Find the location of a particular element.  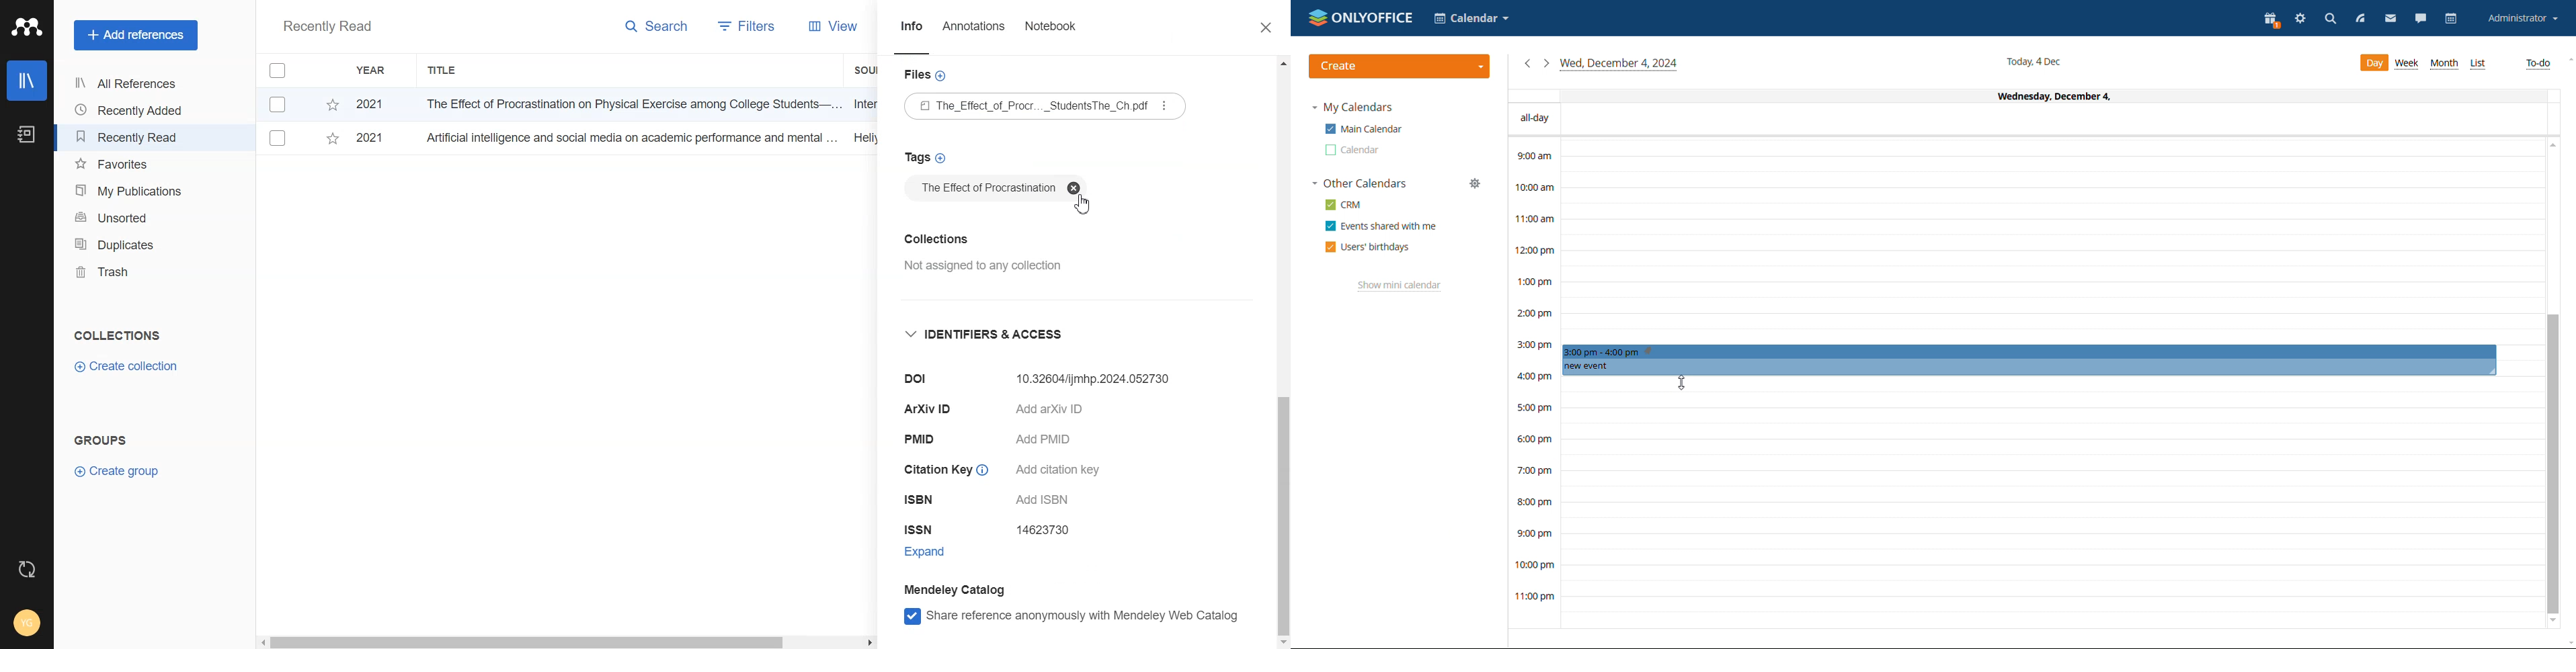

Filters is located at coordinates (748, 28).